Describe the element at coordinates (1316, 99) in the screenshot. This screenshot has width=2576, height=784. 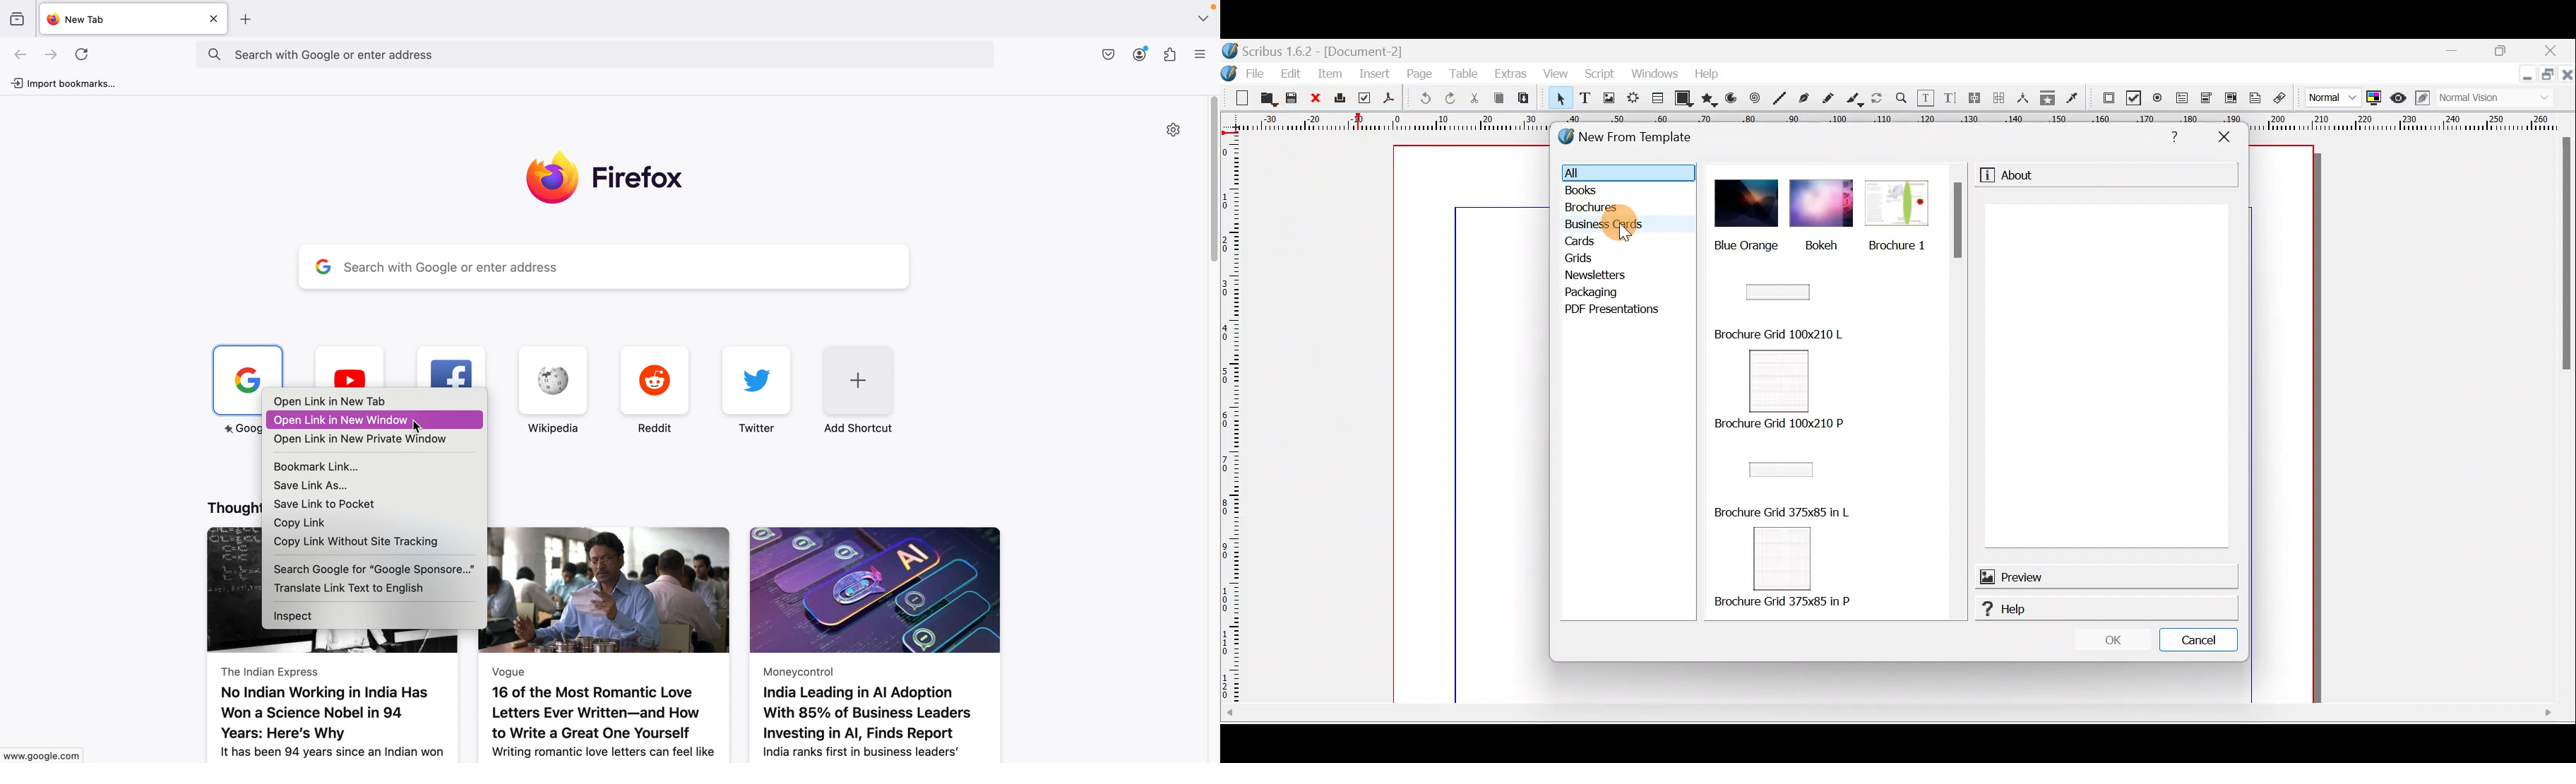
I see `Close` at that location.